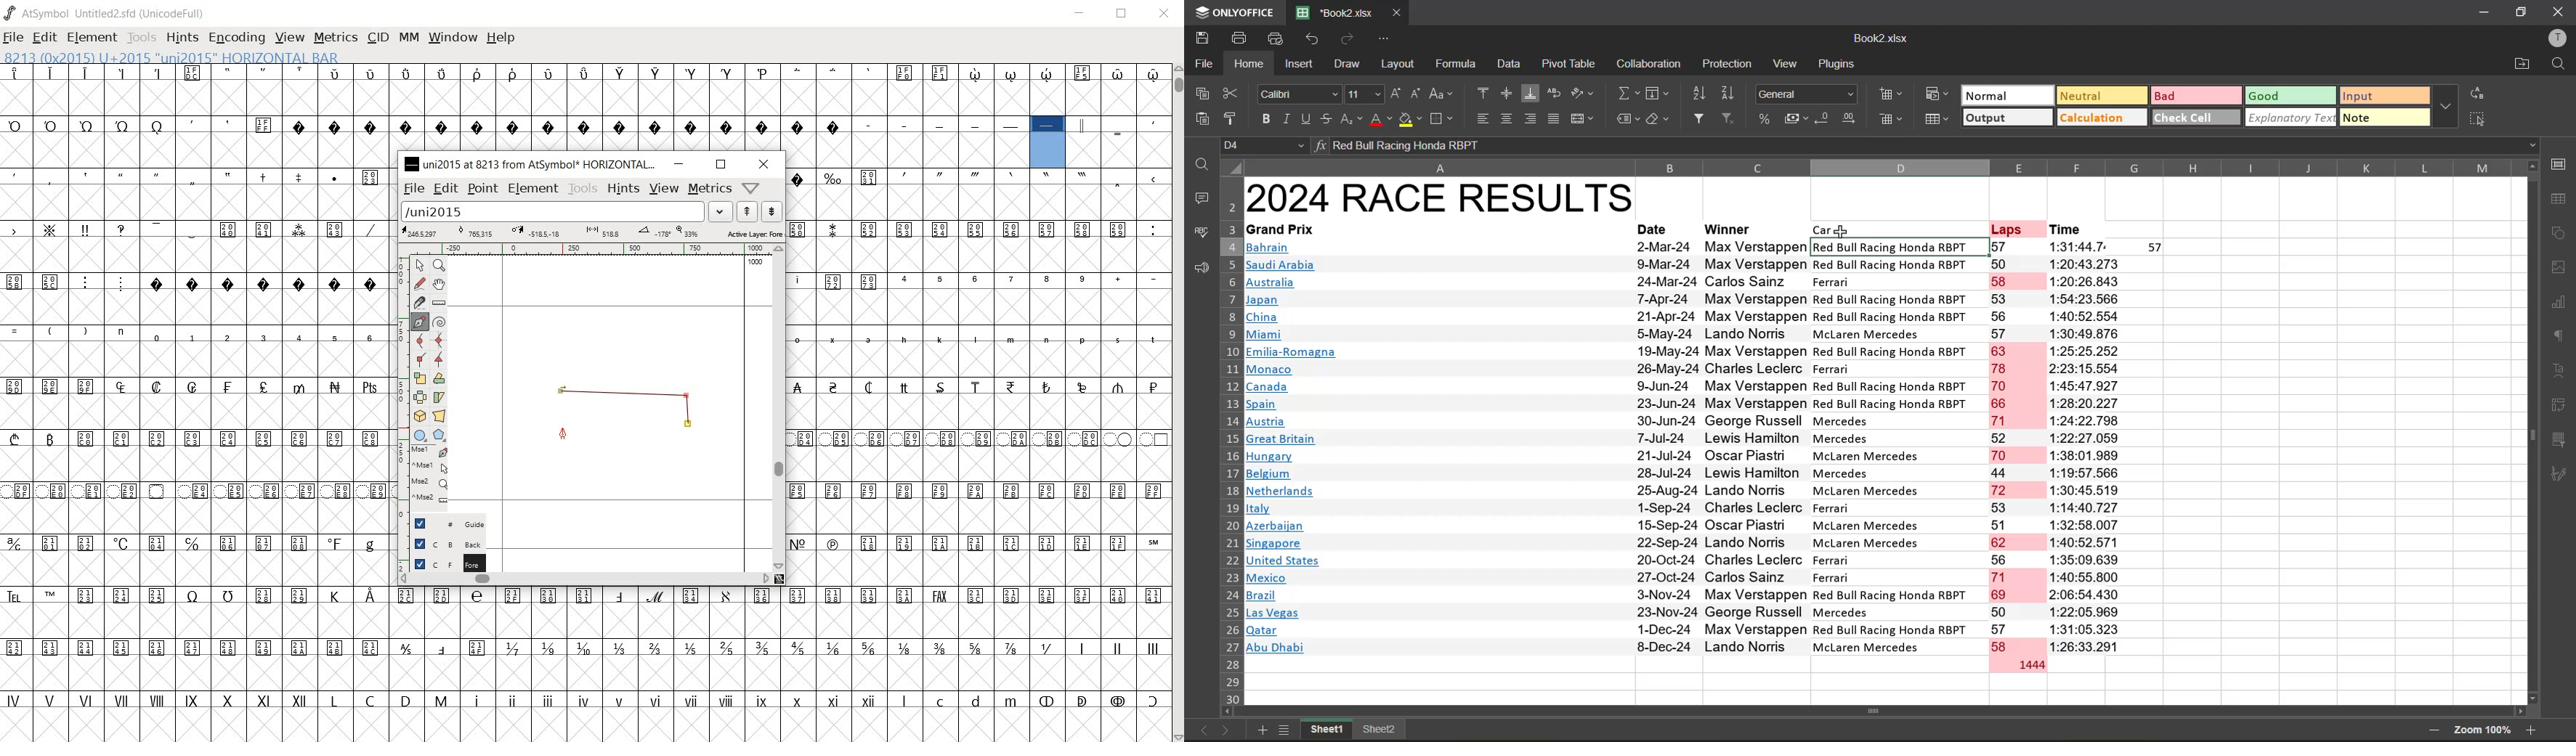  Describe the element at coordinates (565, 433) in the screenshot. I see `Feltpen tool/cursor location` at that location.